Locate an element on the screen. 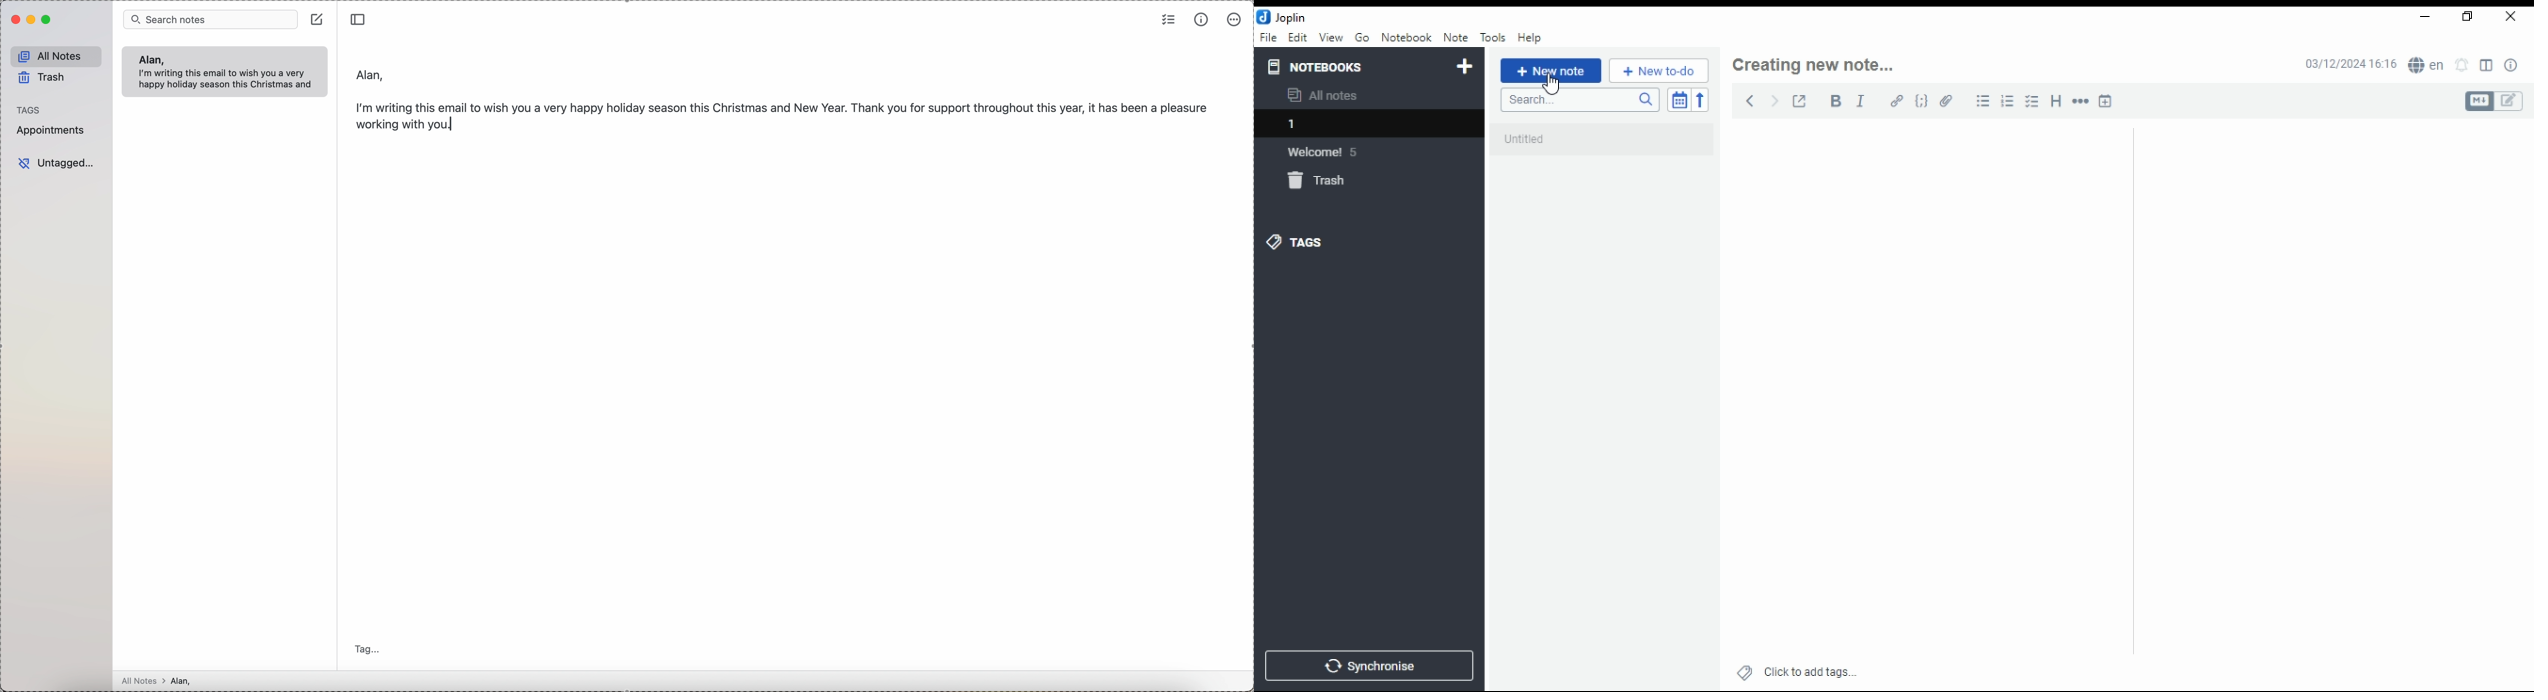  bullets is located at coordinates (1980, 101).